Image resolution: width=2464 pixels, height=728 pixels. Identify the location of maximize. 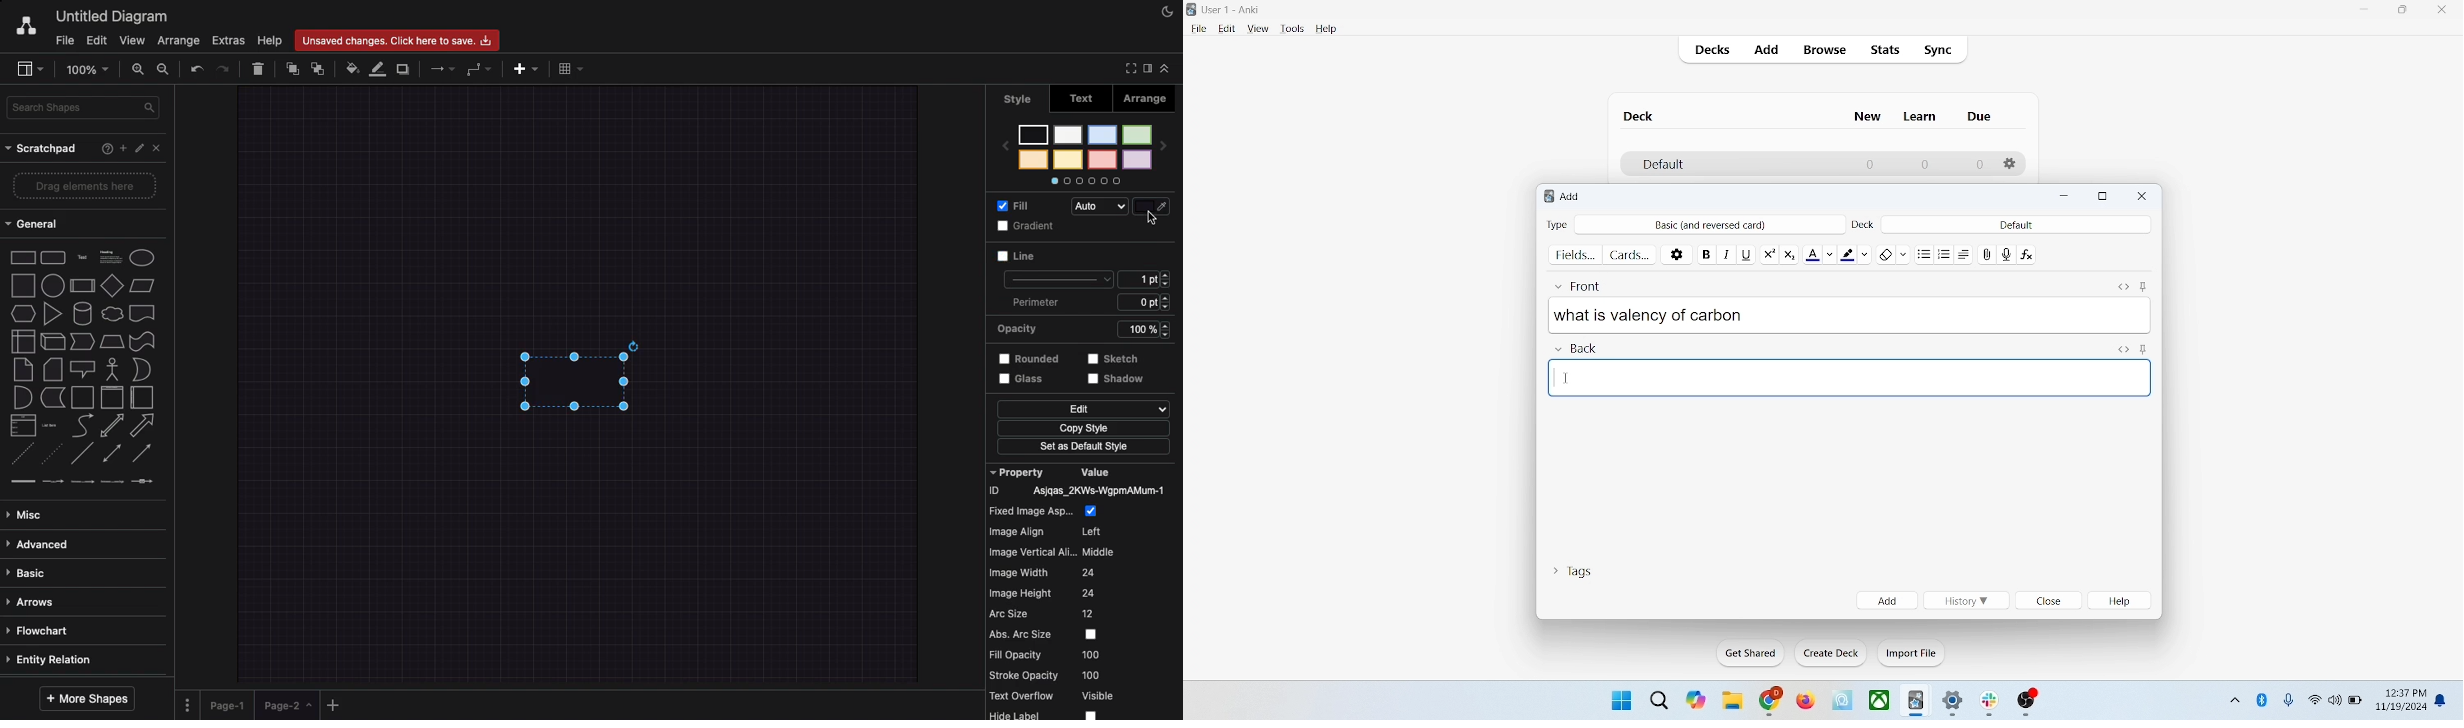
(2403, 13).